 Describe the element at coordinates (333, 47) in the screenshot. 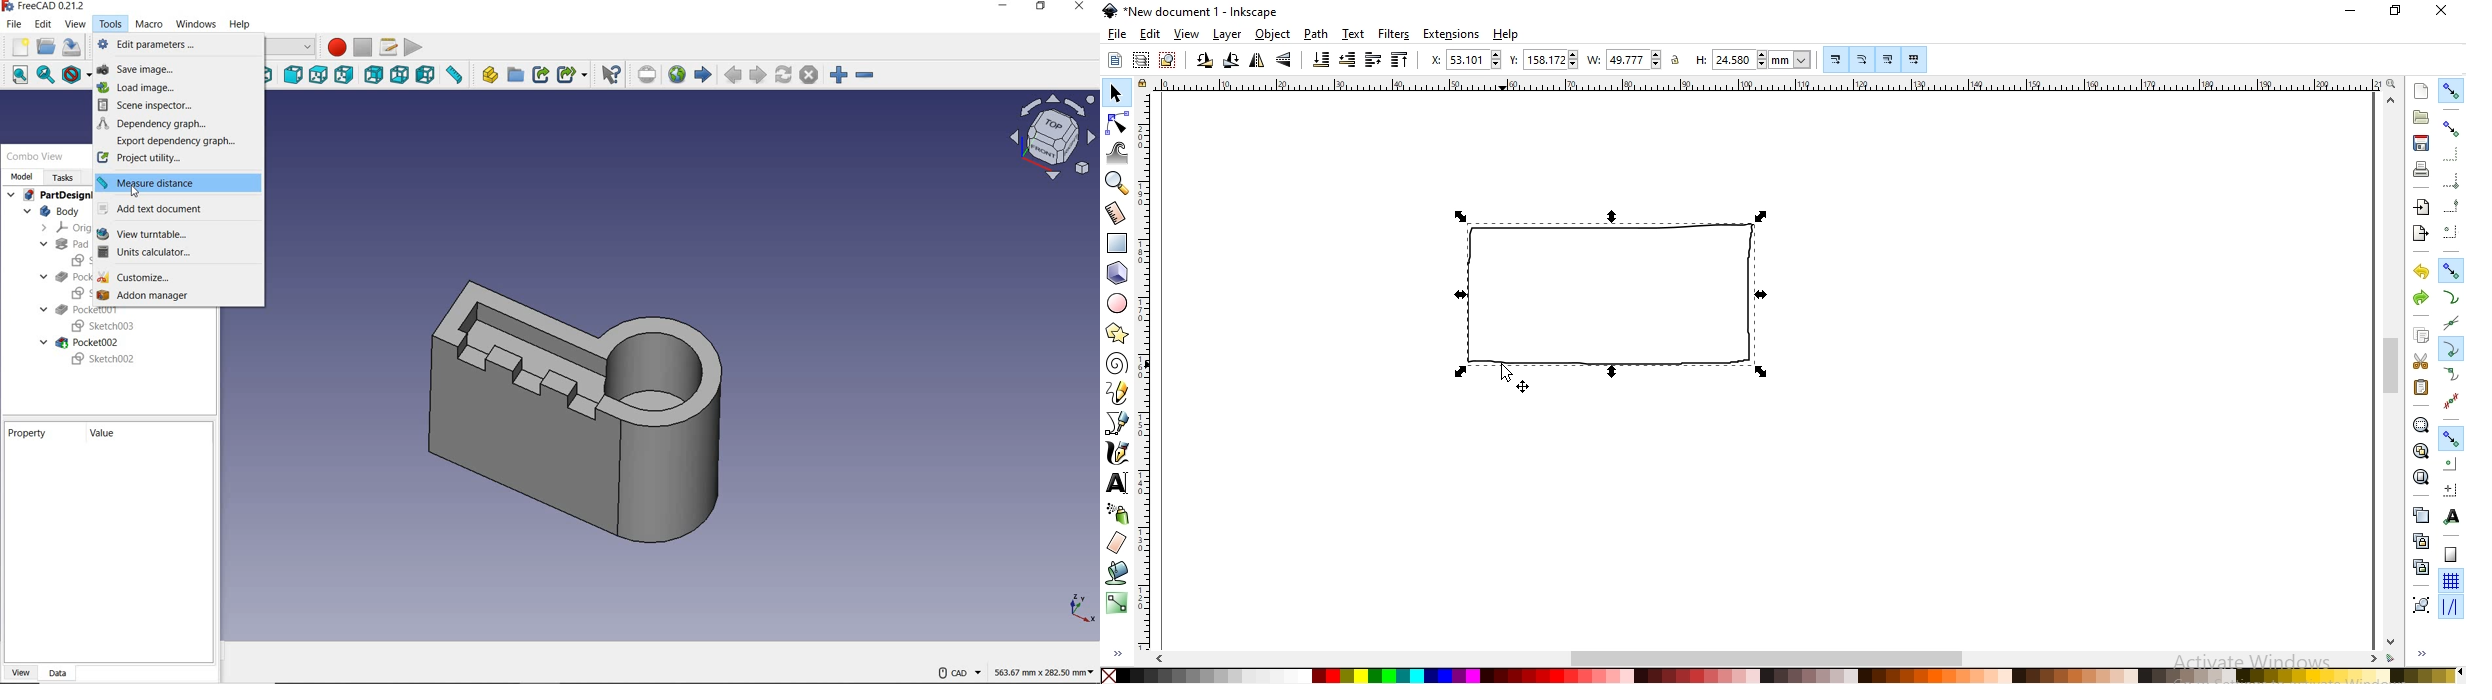

I see `macro recording` at that location.